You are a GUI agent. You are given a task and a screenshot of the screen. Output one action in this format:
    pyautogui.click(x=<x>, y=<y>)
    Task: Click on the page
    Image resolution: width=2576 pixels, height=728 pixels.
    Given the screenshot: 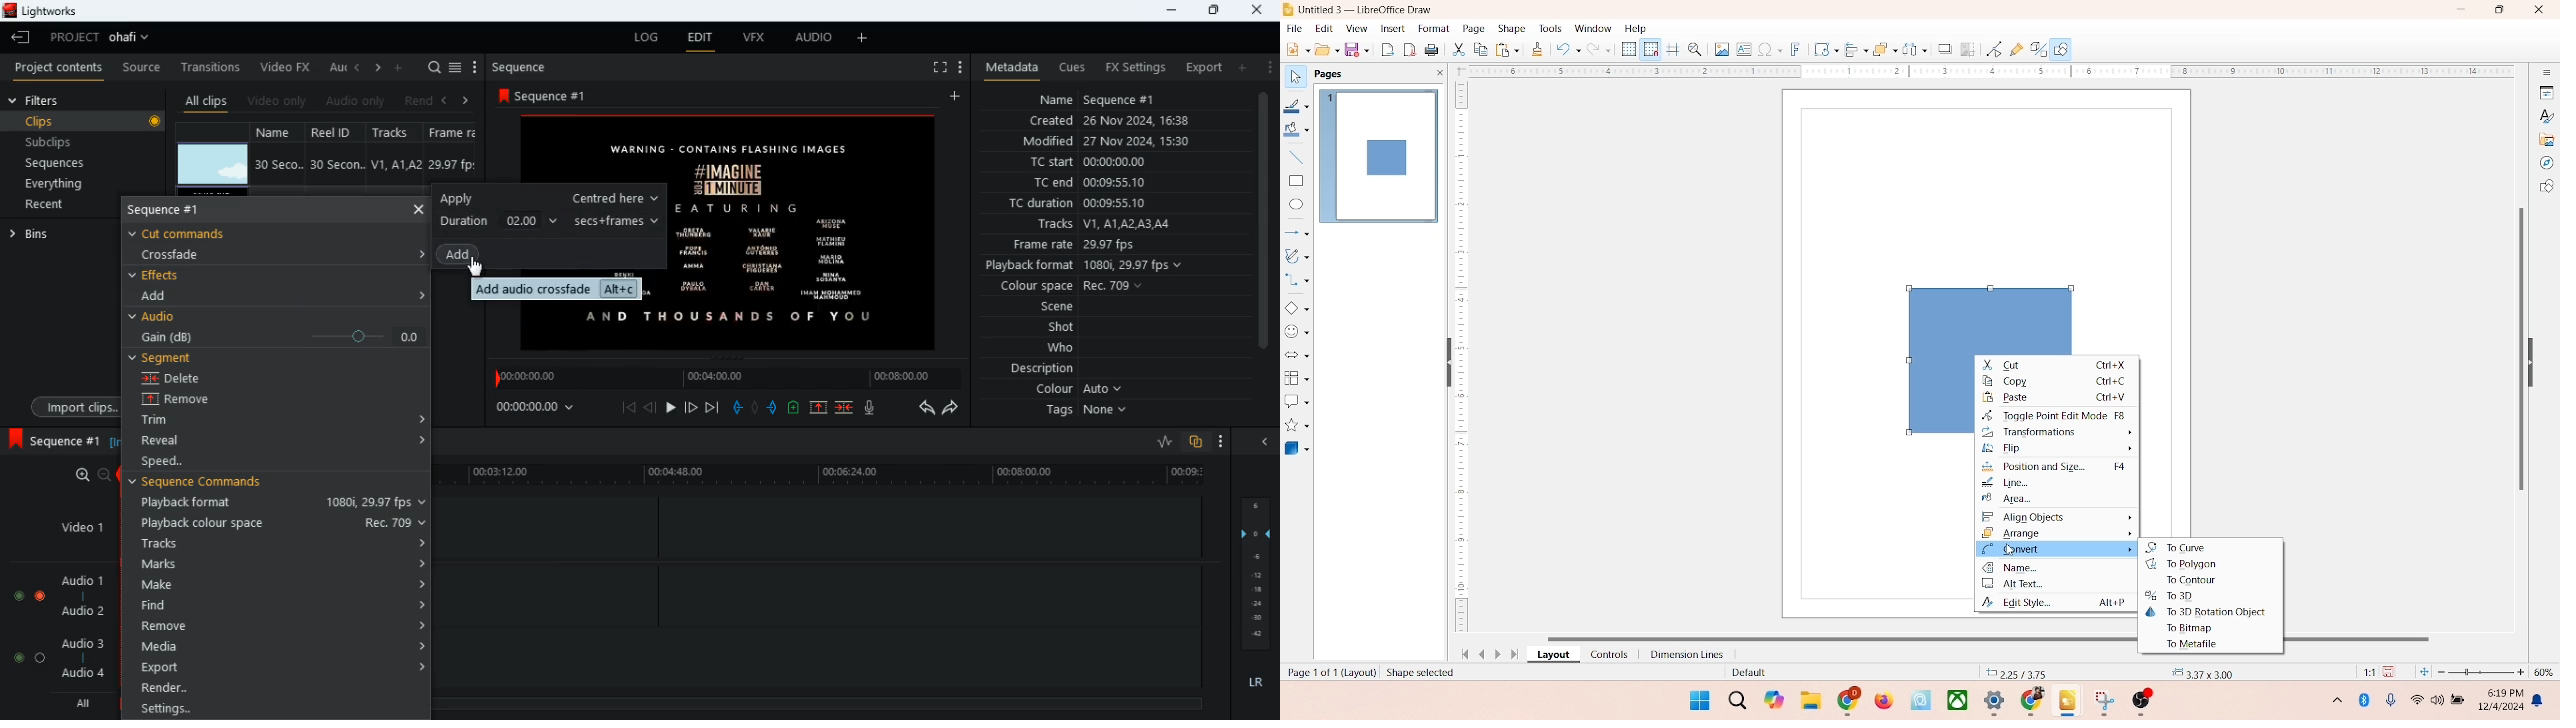 What is the action you would take?
    pyautogui.click(x=1471, y=29)
    